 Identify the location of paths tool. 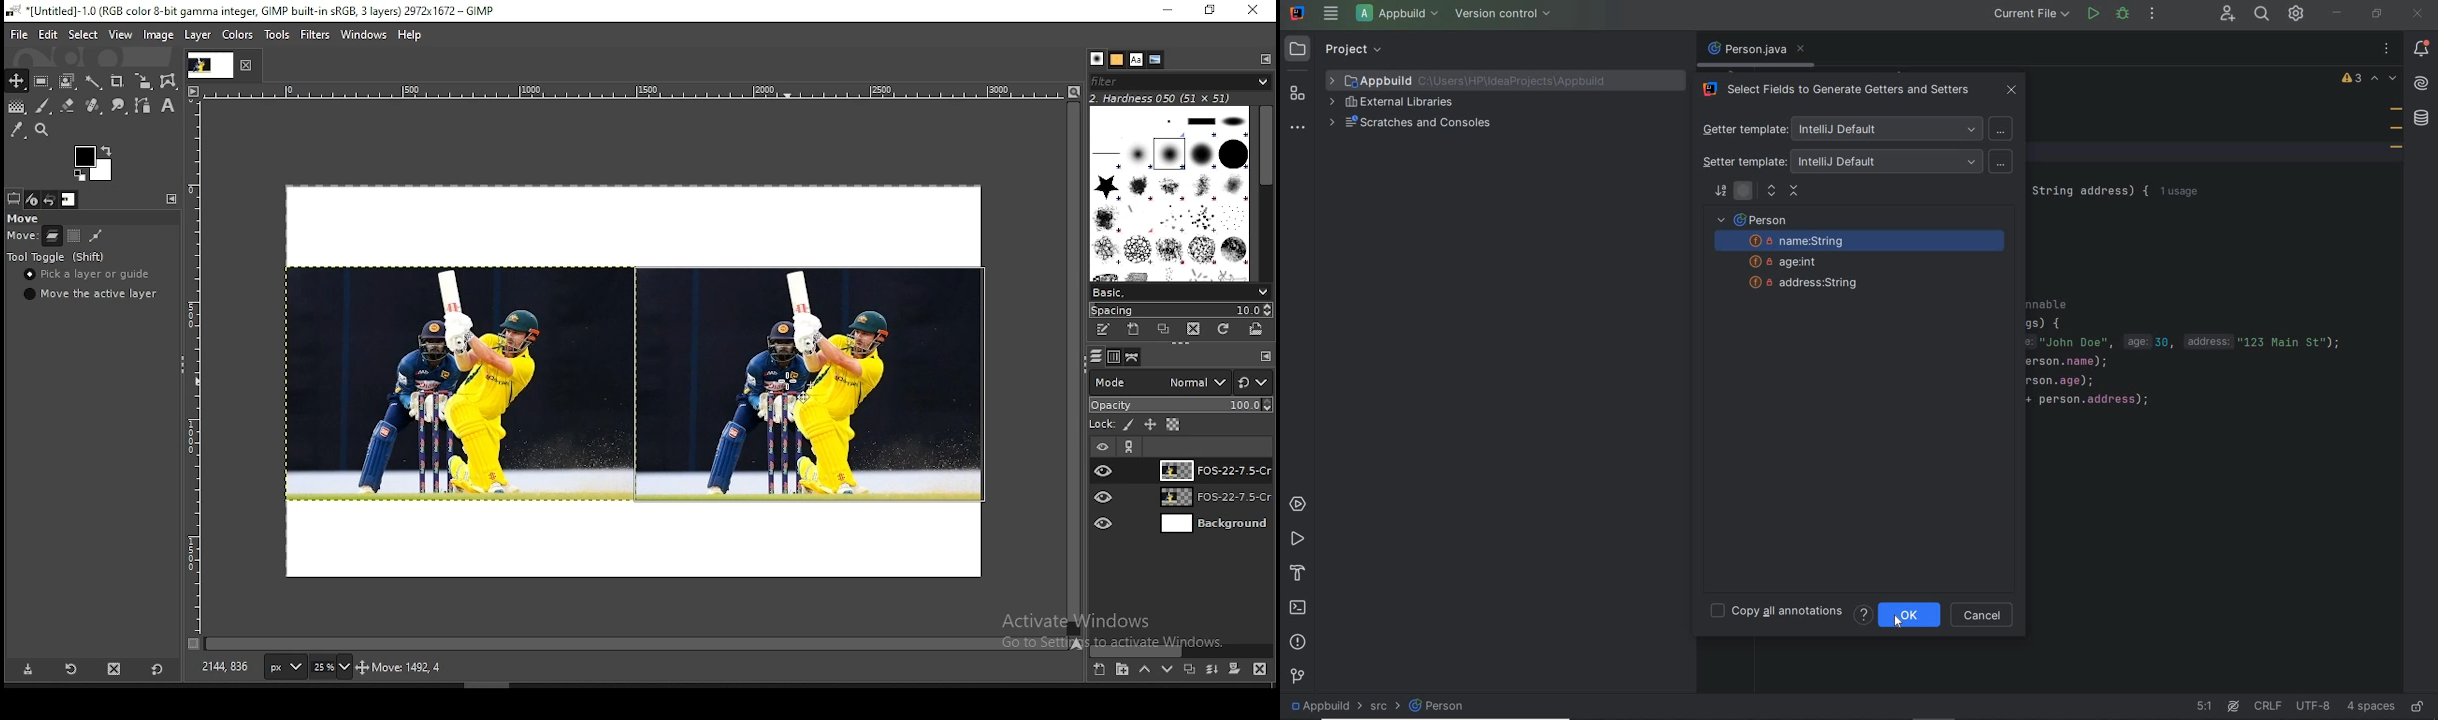
(140, 107).